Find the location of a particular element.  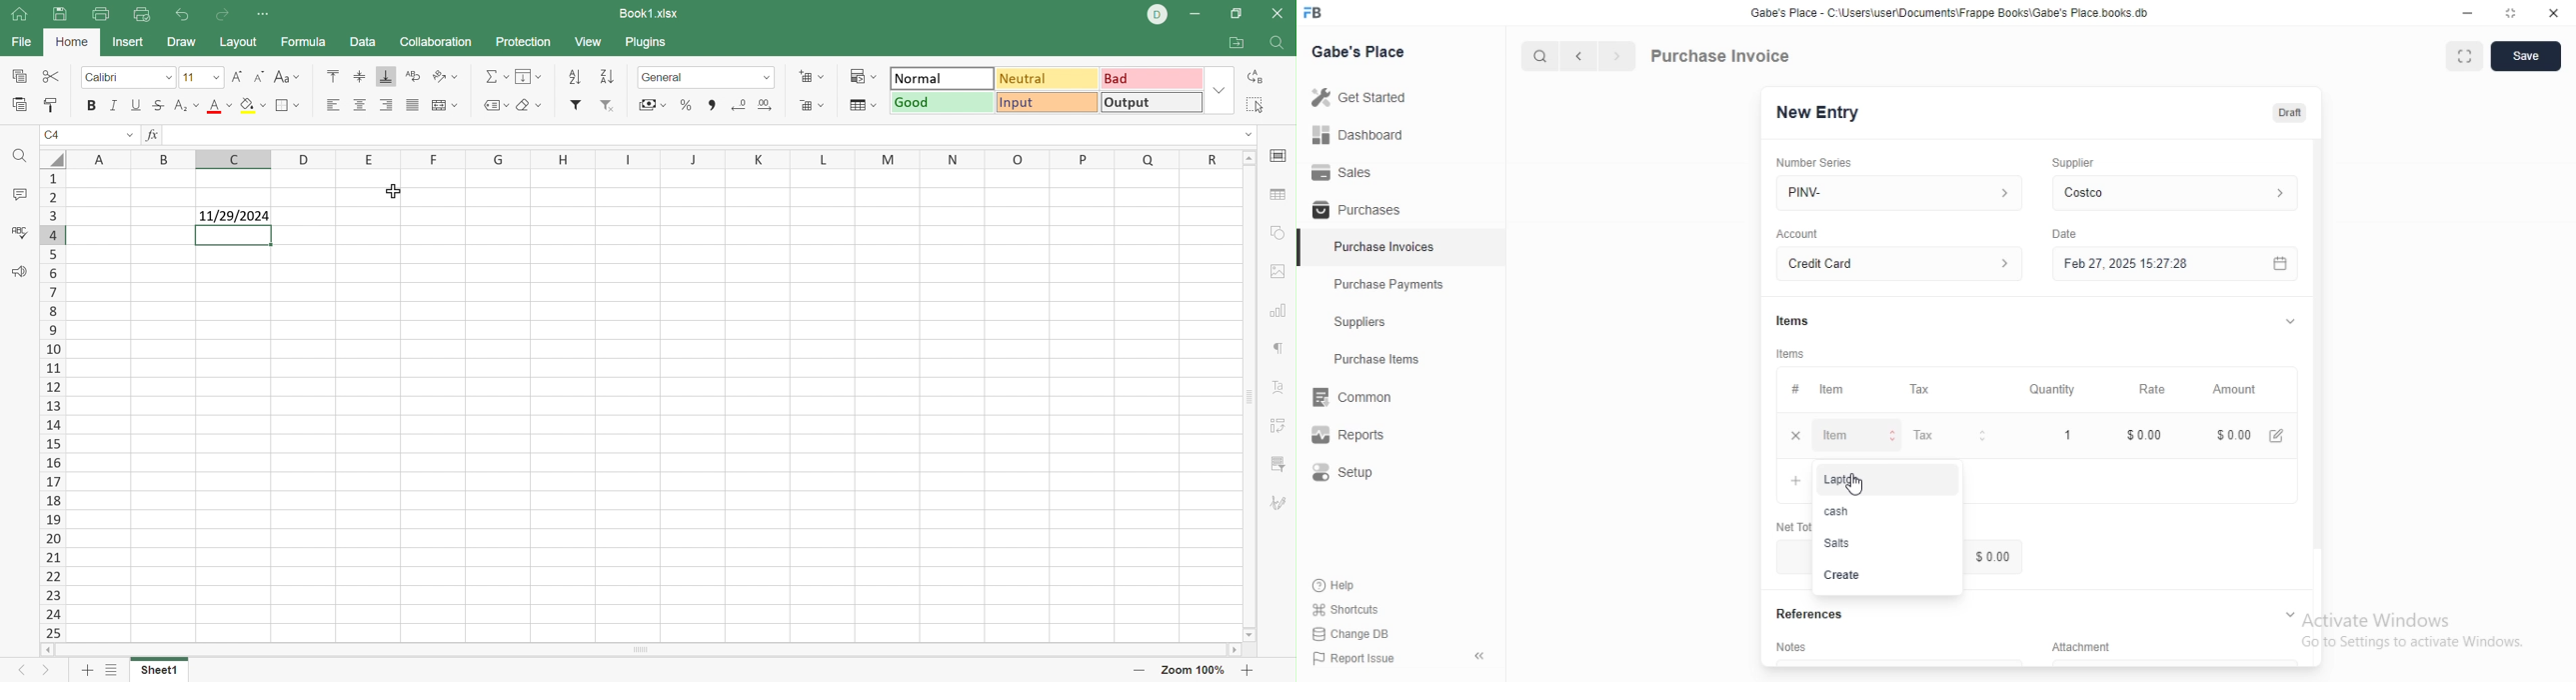

Suppliers is located at coordinates (1400, 321).